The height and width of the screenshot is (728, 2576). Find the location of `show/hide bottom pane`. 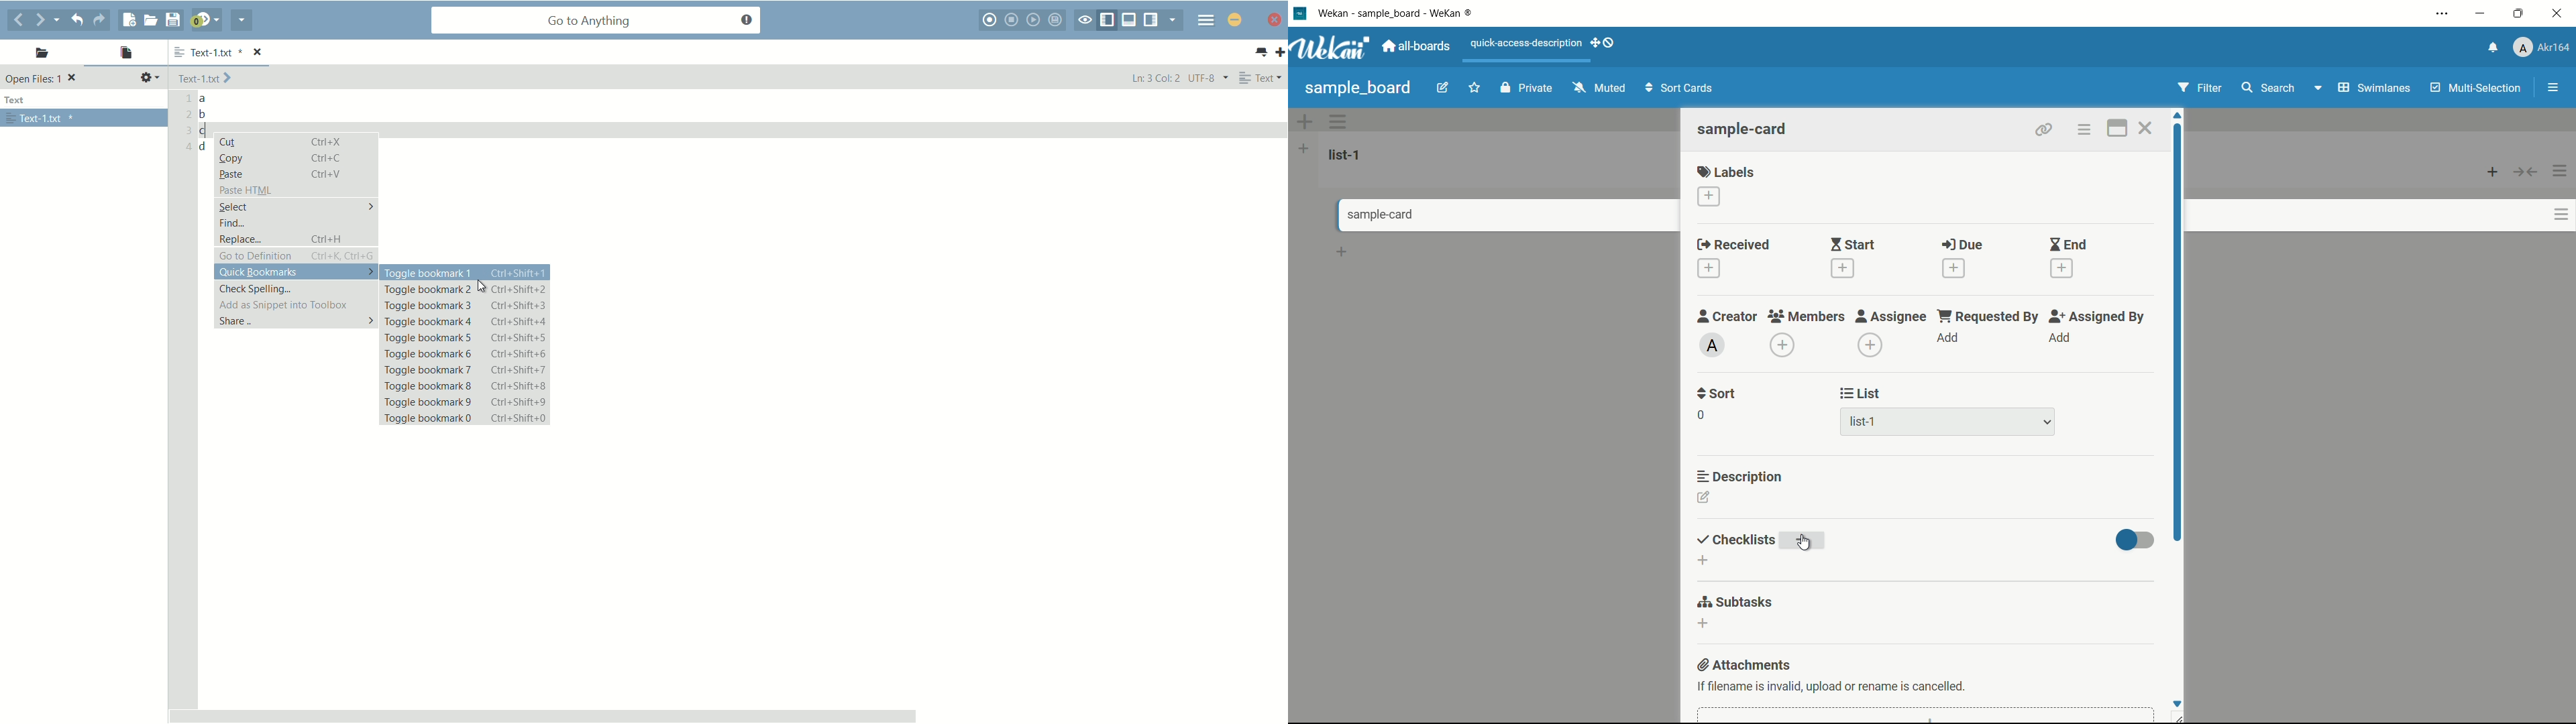

show/hide bottom pane is located at coordinates (1129, 19).